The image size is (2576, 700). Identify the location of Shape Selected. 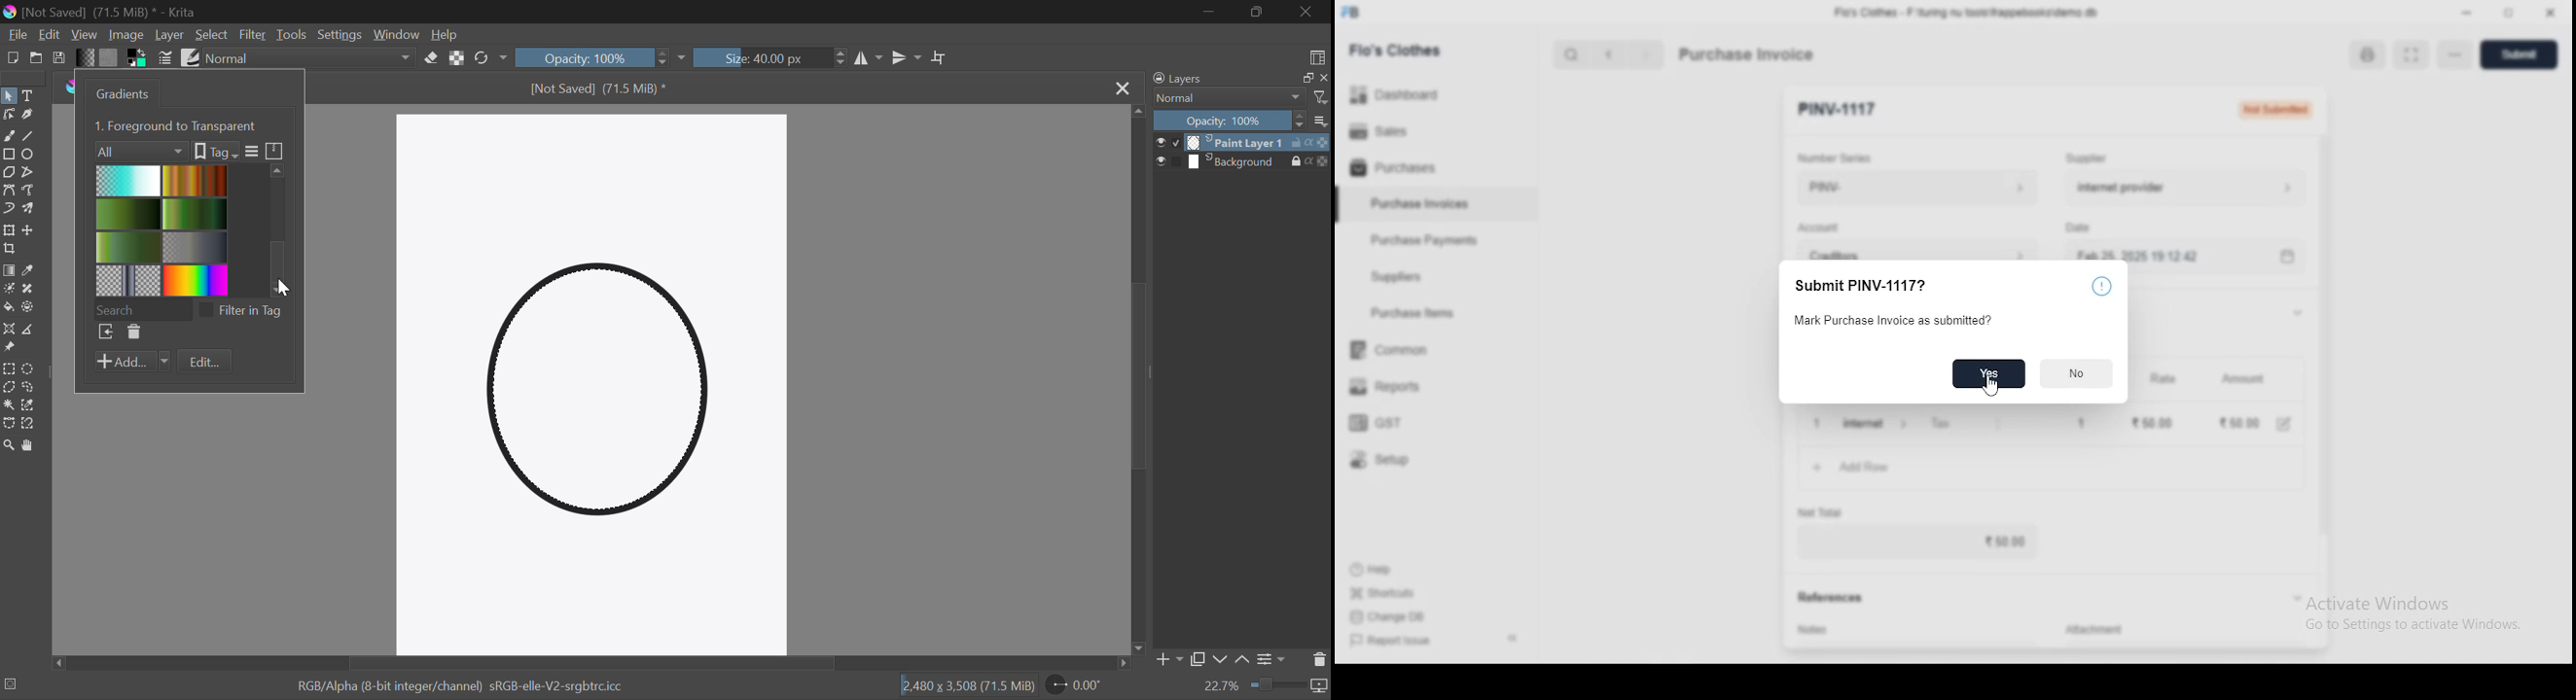
(602, 396).